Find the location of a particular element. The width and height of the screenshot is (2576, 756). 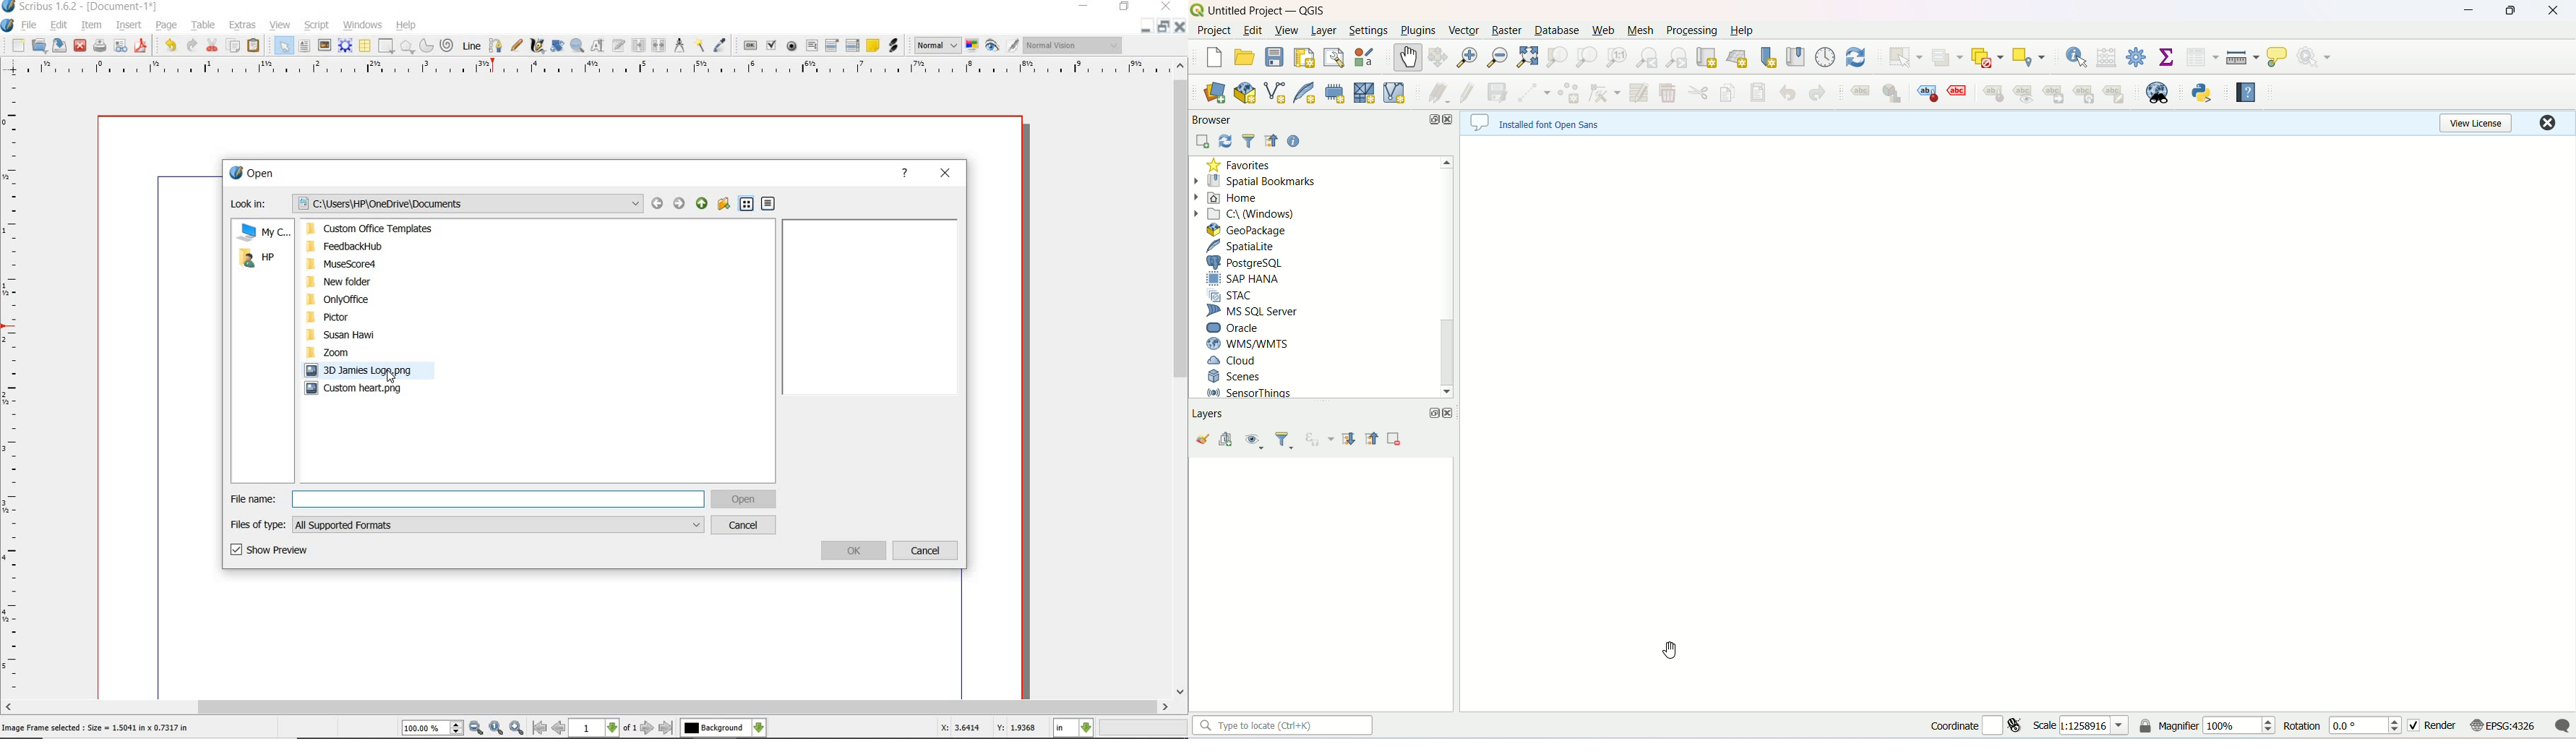

metasearch is located at coordinates (2158, 93).